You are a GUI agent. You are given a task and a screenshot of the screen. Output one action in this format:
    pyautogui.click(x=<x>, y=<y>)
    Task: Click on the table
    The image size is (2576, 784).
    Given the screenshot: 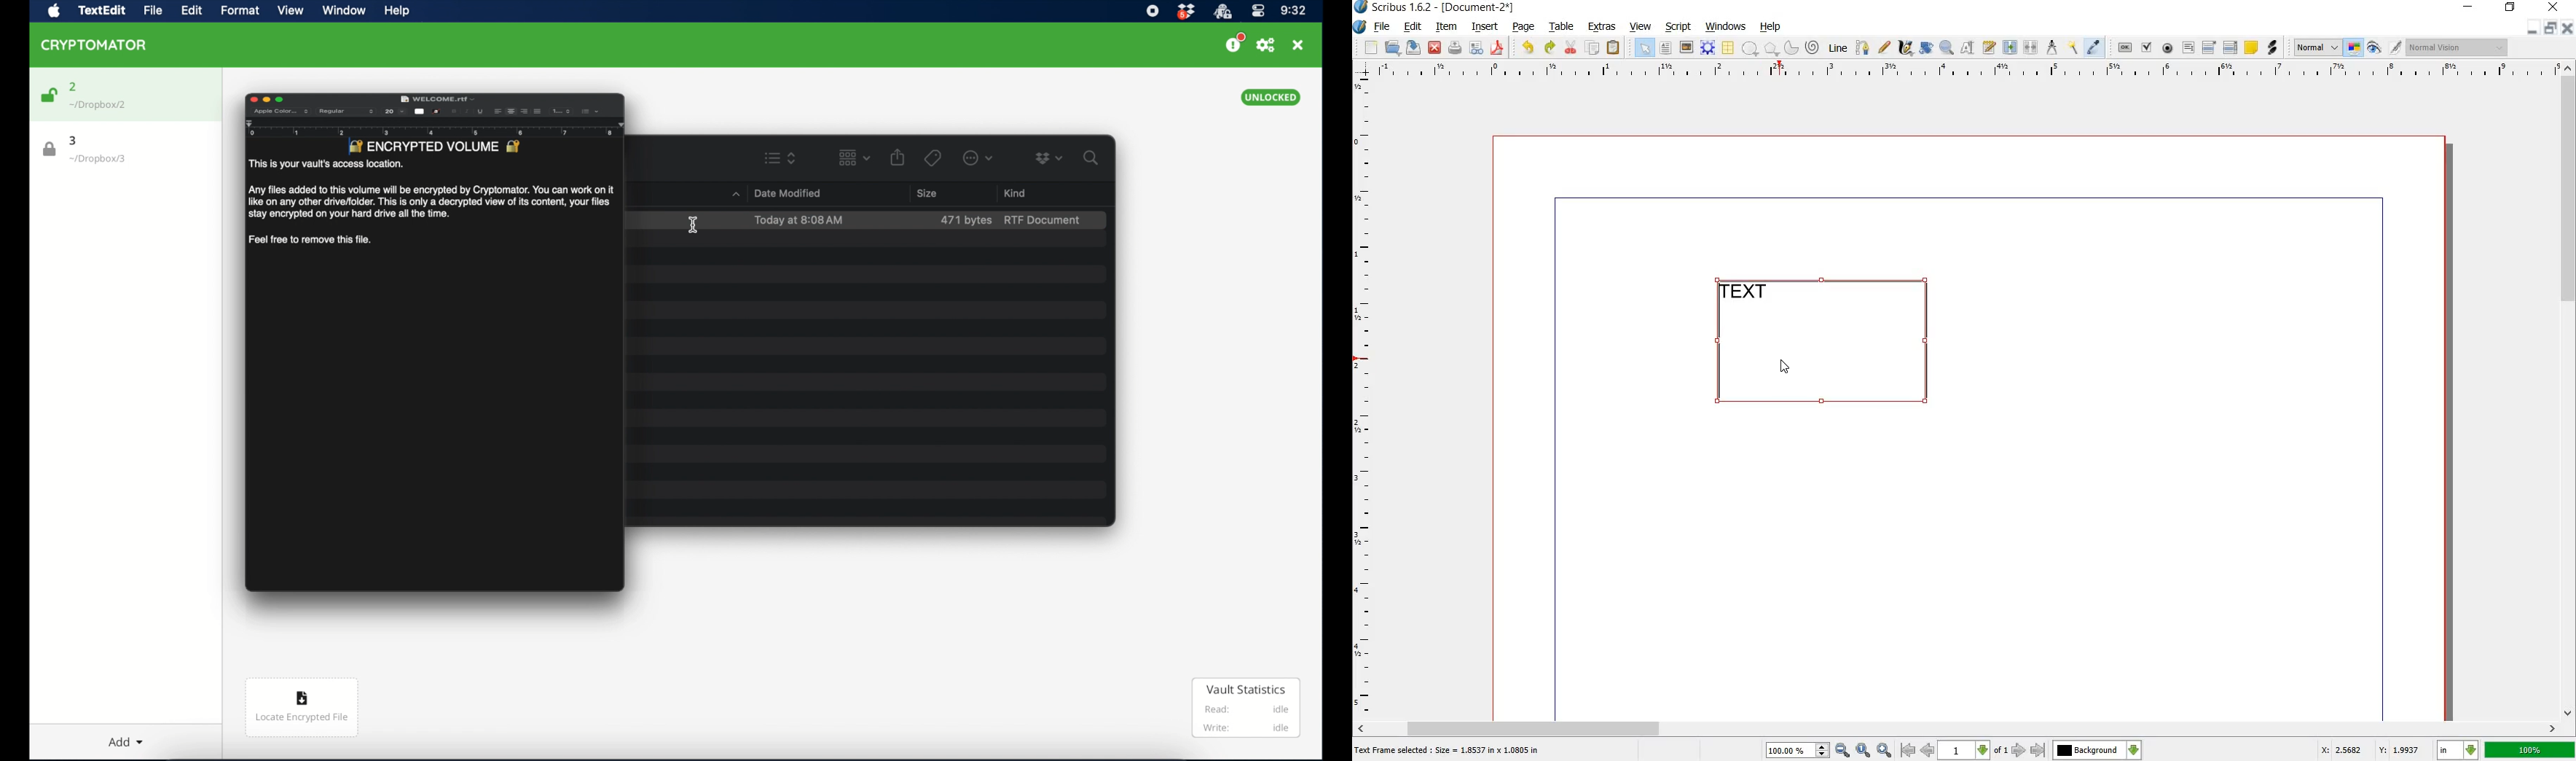 What is the action you would take?
    pyautogui.click(x=1729, y=48)
    